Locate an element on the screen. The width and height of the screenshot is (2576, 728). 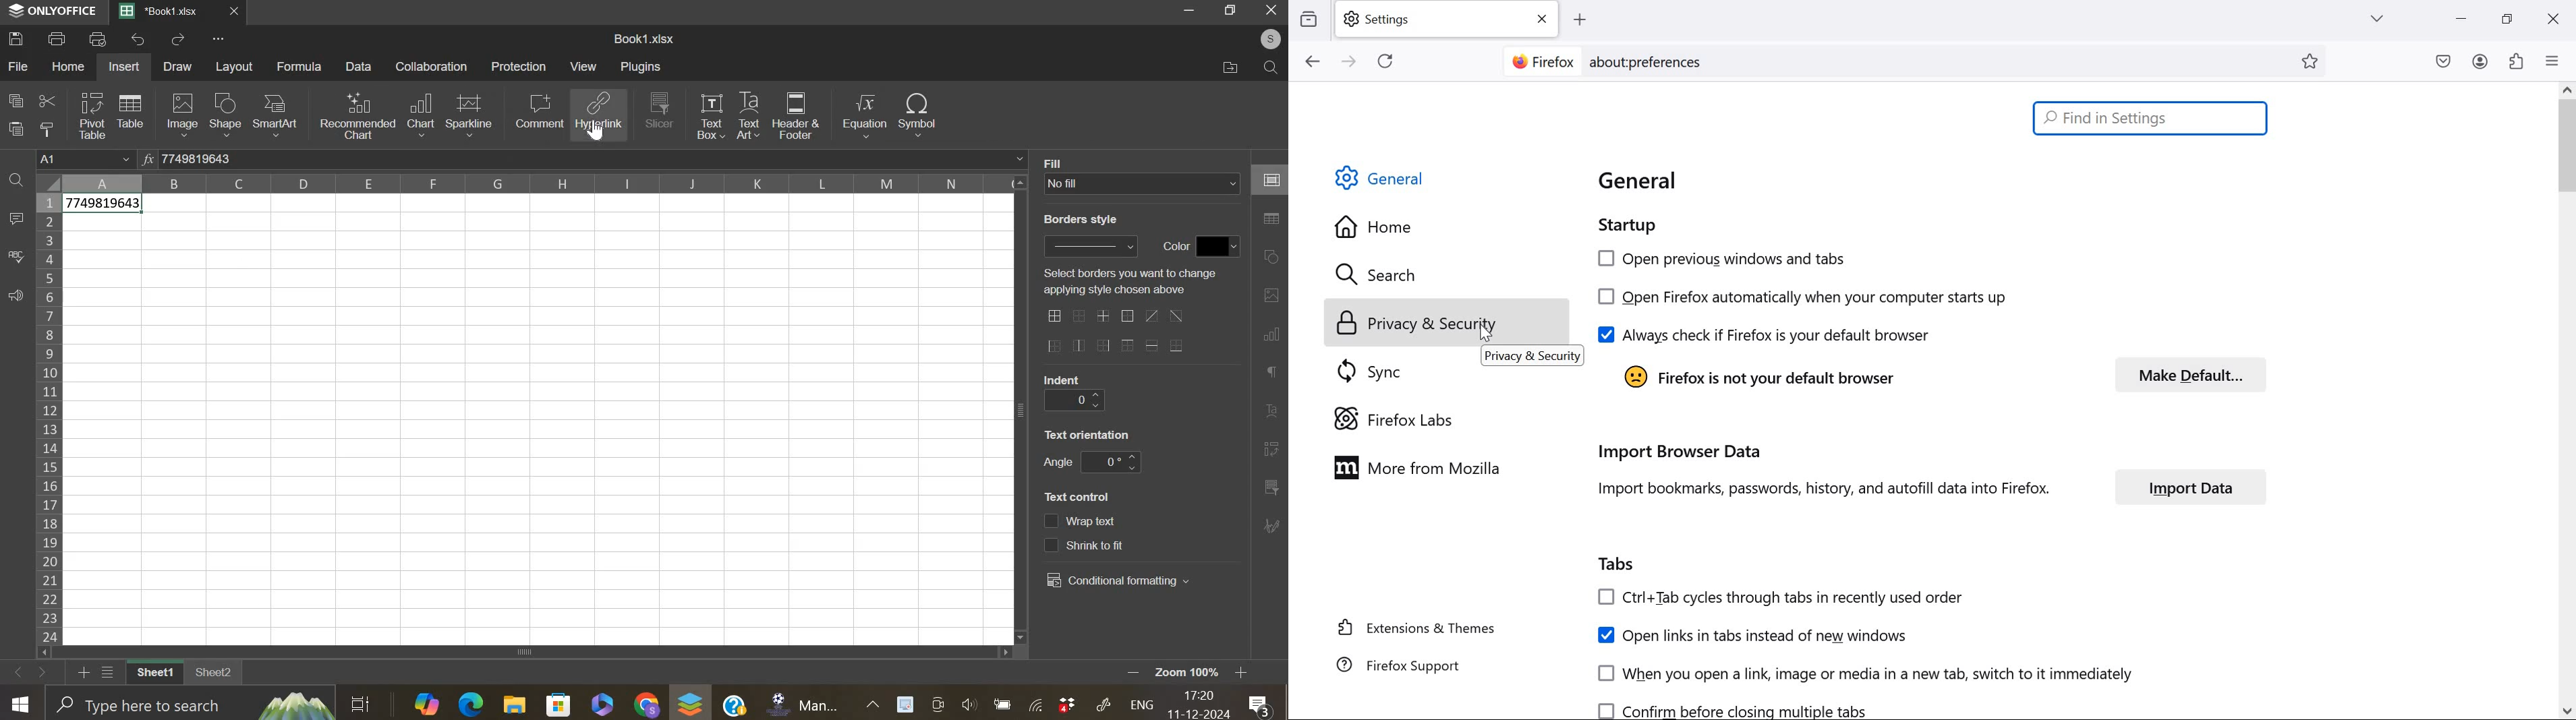
shape is located at coordinates (225, 115).